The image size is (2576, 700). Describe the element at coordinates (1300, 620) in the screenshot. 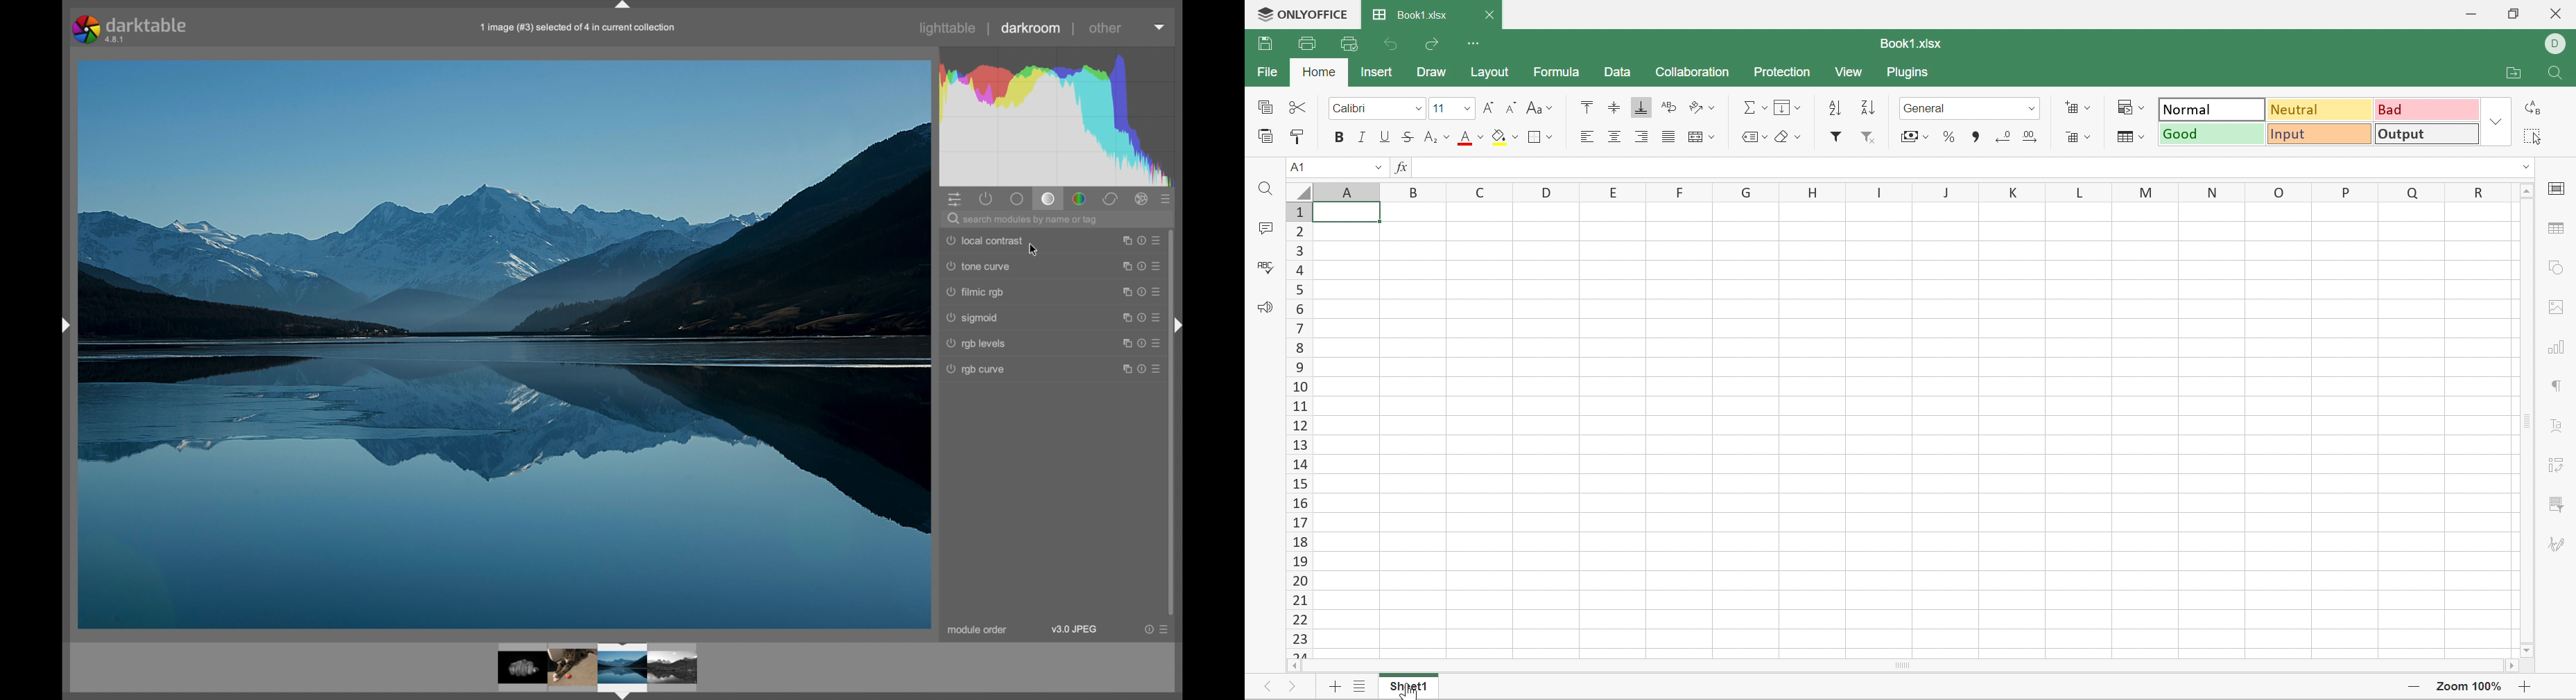

I see `22` at that location.